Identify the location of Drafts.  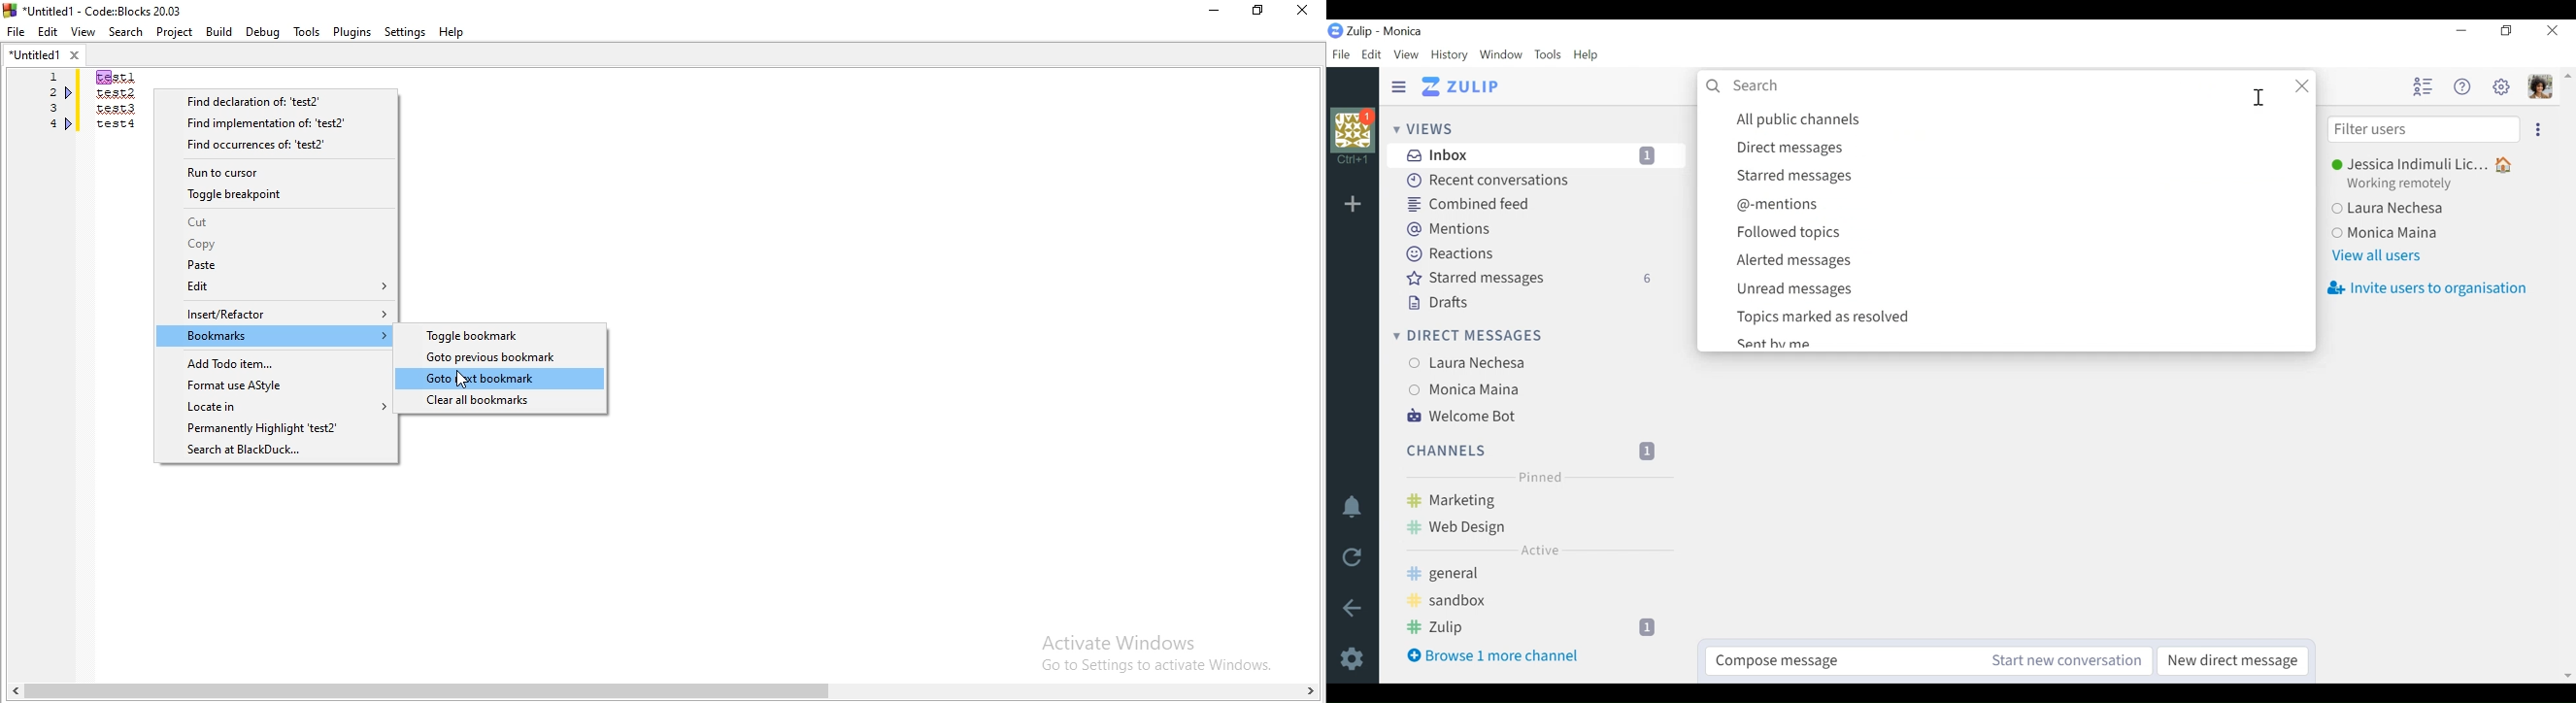
(1438, 301).